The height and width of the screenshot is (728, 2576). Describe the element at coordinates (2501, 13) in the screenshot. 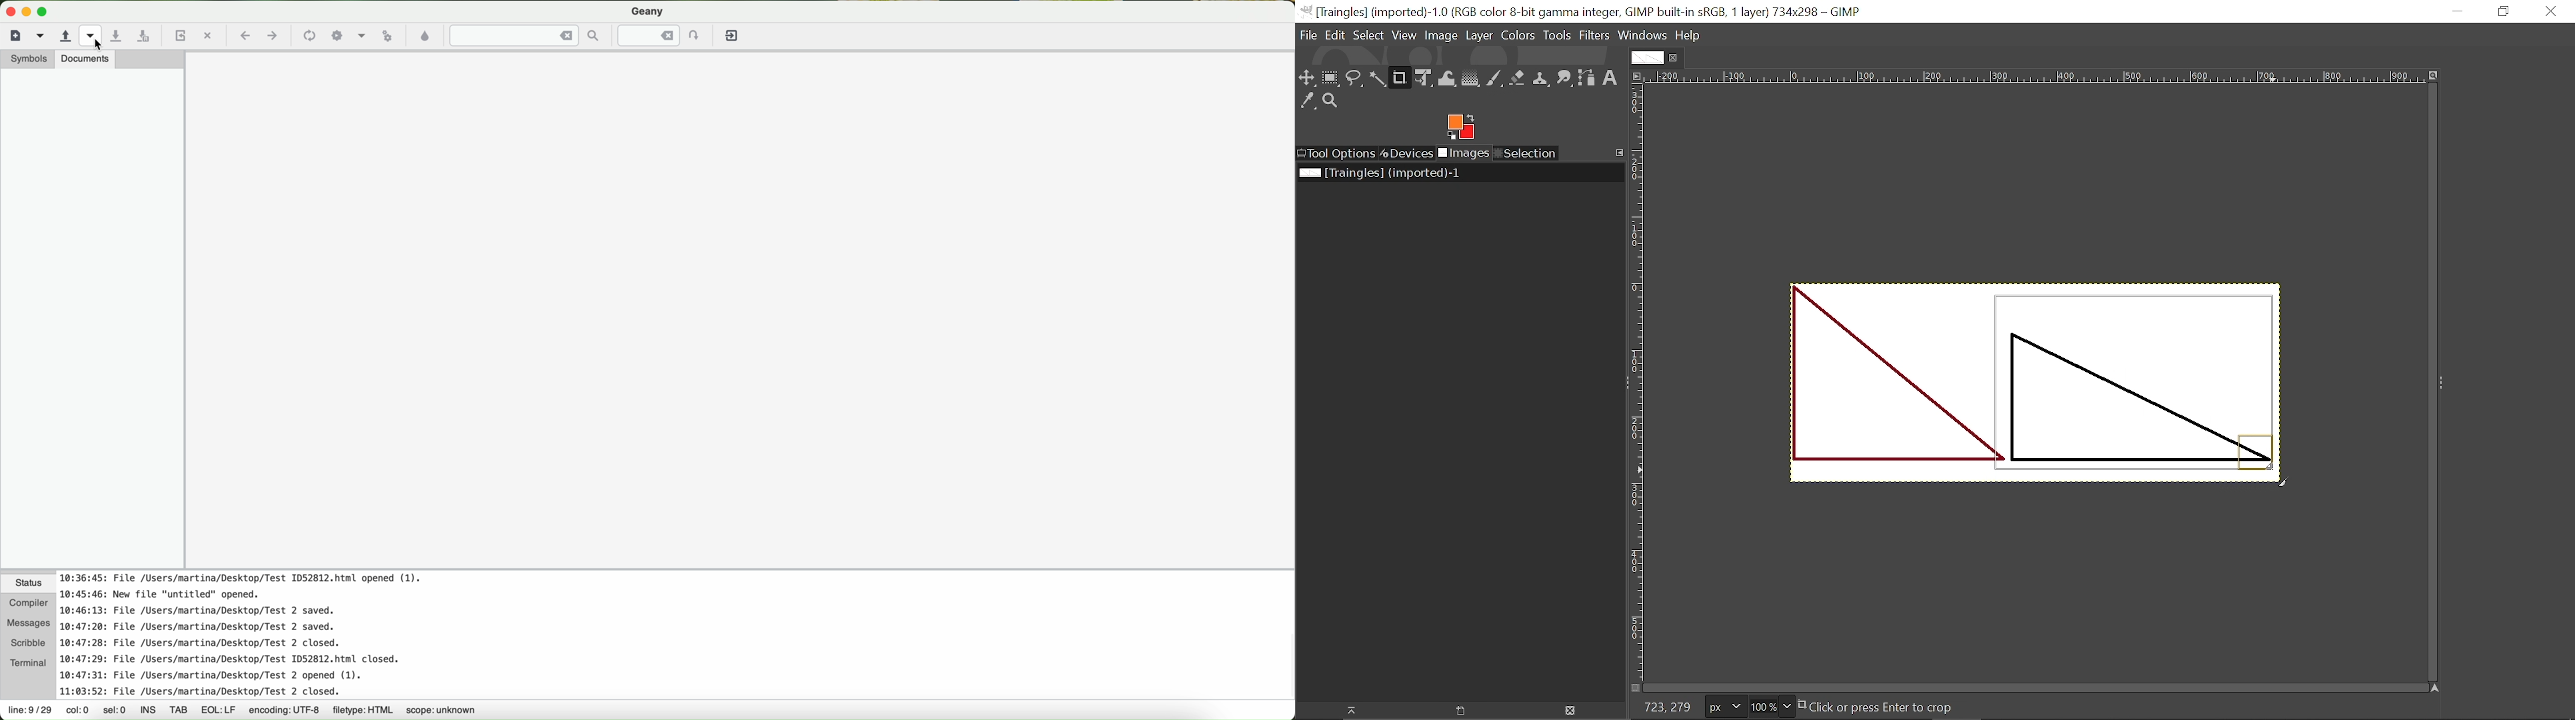

I see `Restore down` at that location.